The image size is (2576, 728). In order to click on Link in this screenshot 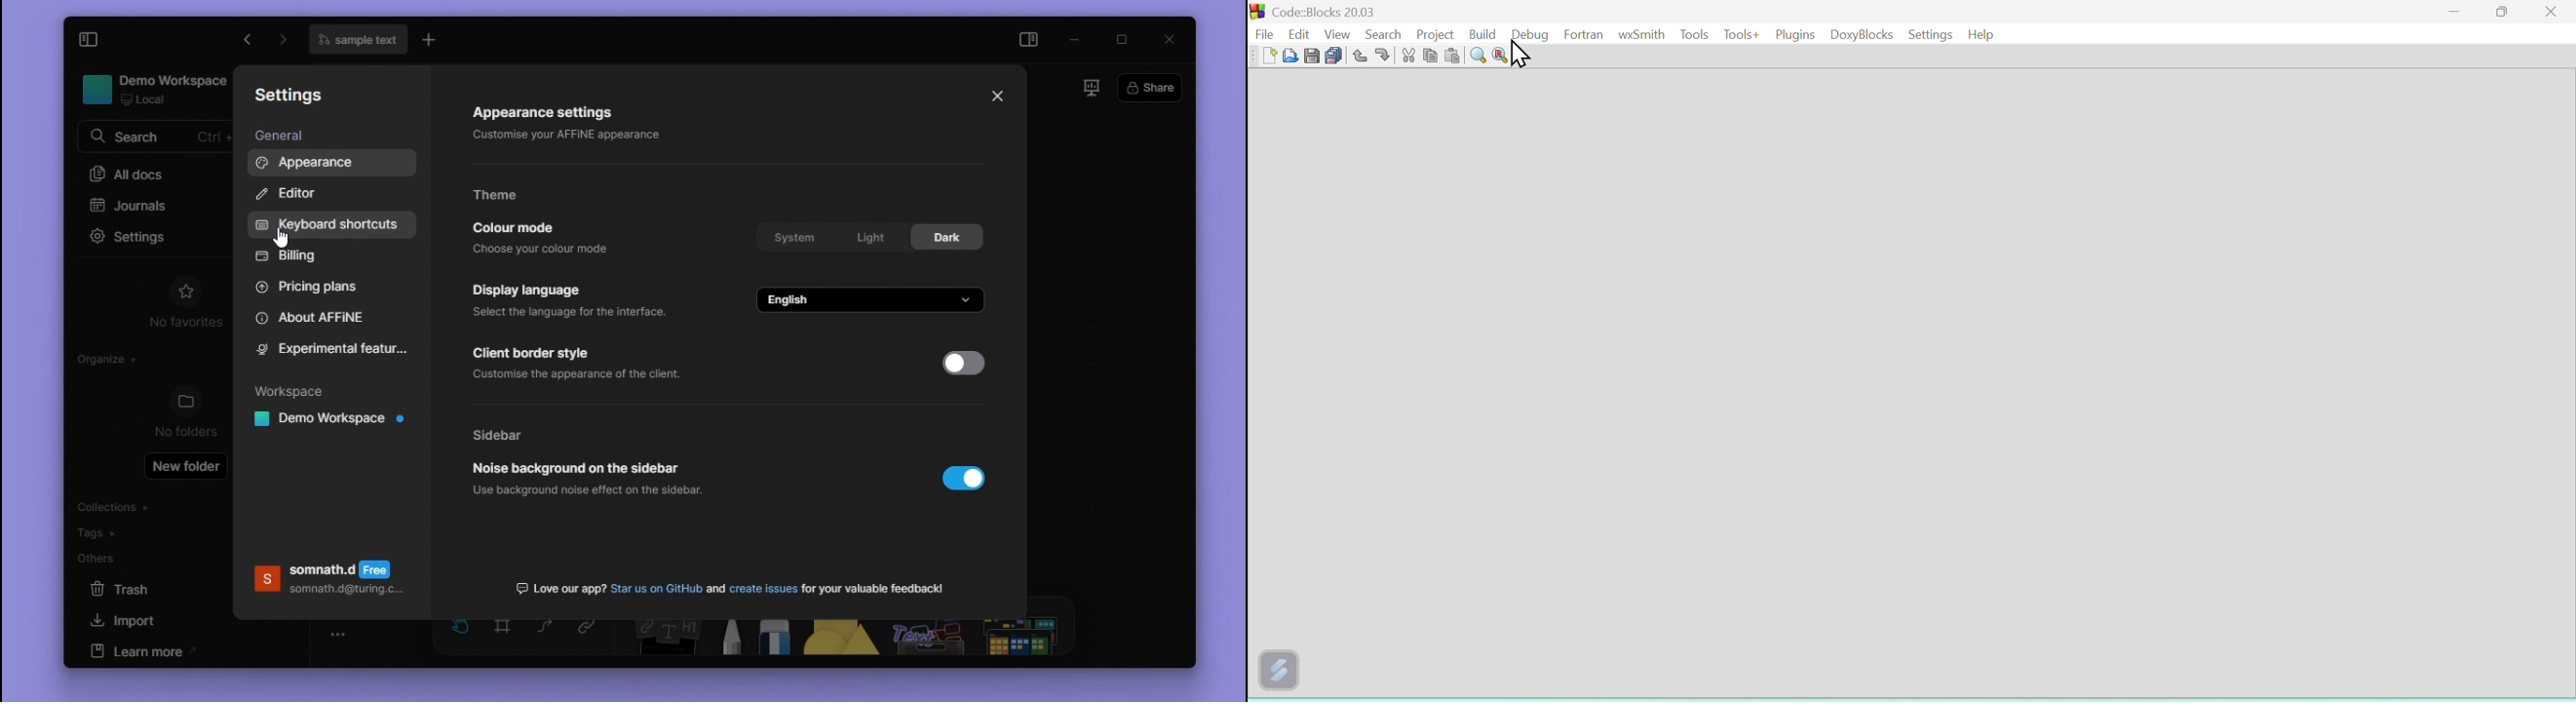, I will do `click(590, 638)`.